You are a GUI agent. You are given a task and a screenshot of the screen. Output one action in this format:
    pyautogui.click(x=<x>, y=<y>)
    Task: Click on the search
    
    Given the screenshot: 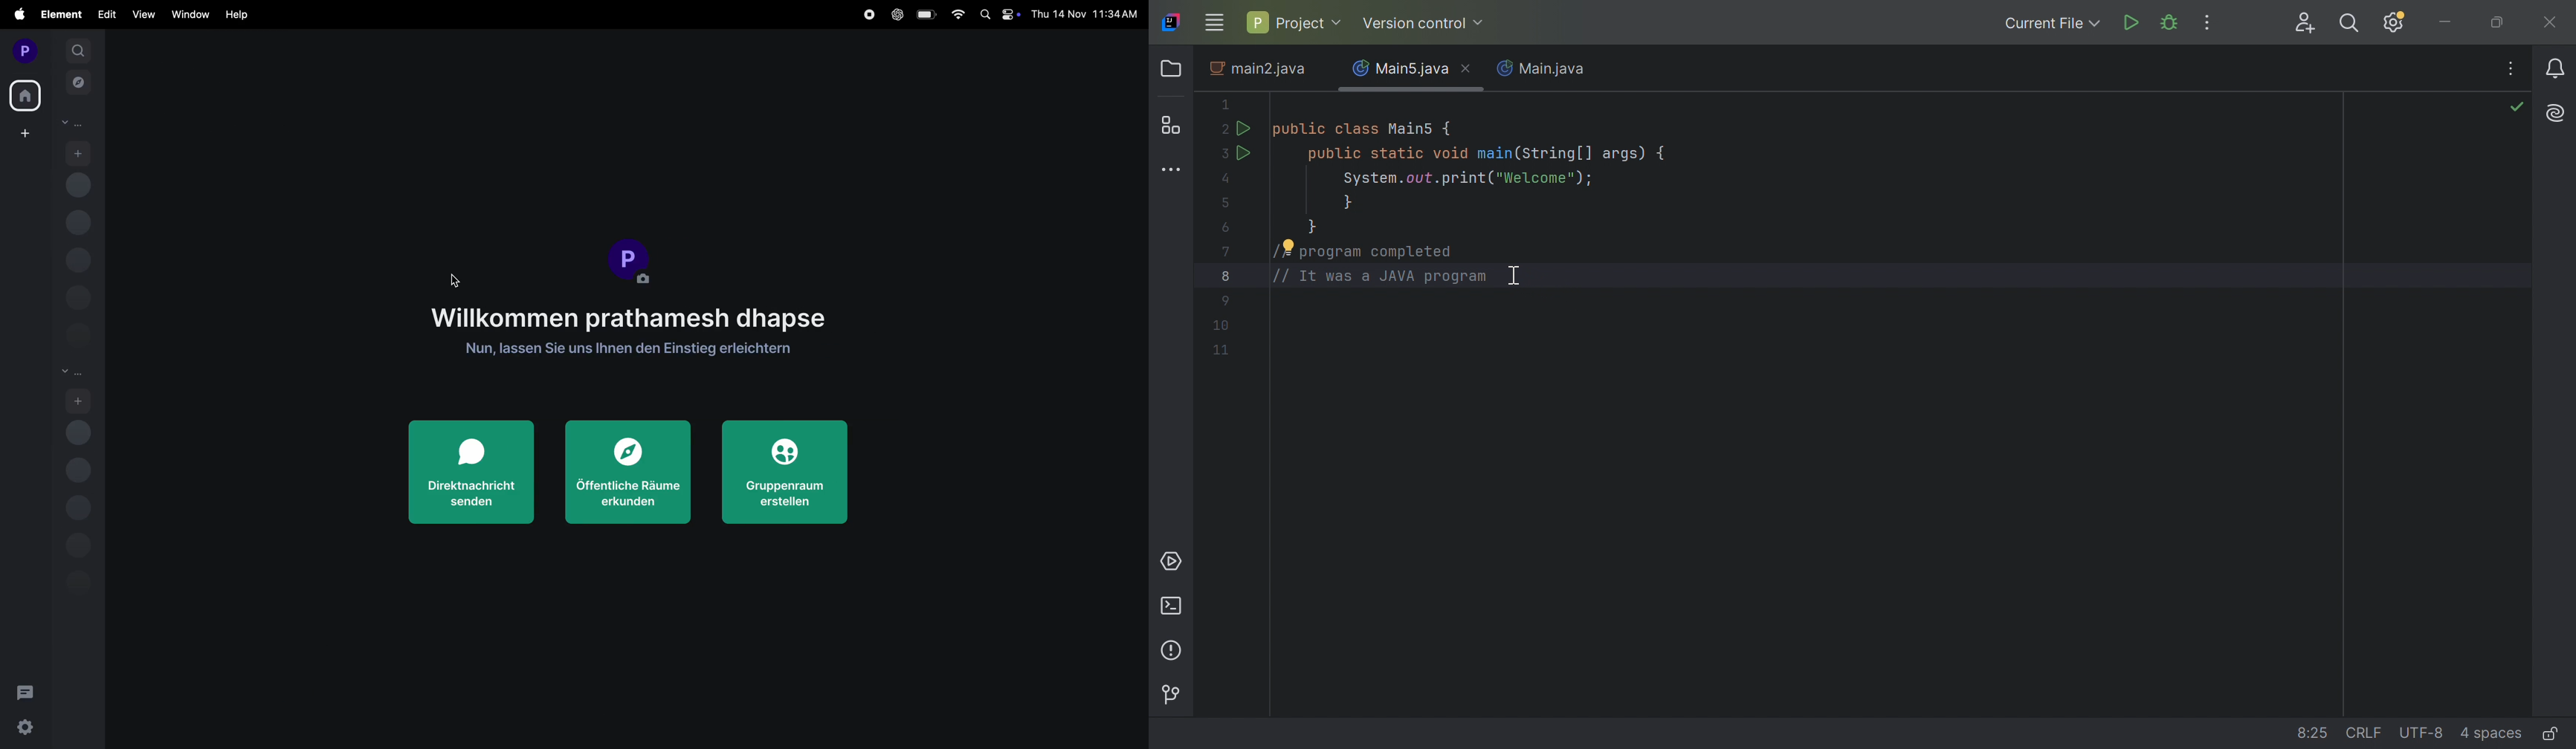 What is the action you would take?
    pyautogui.click(x=78, y=50)
    